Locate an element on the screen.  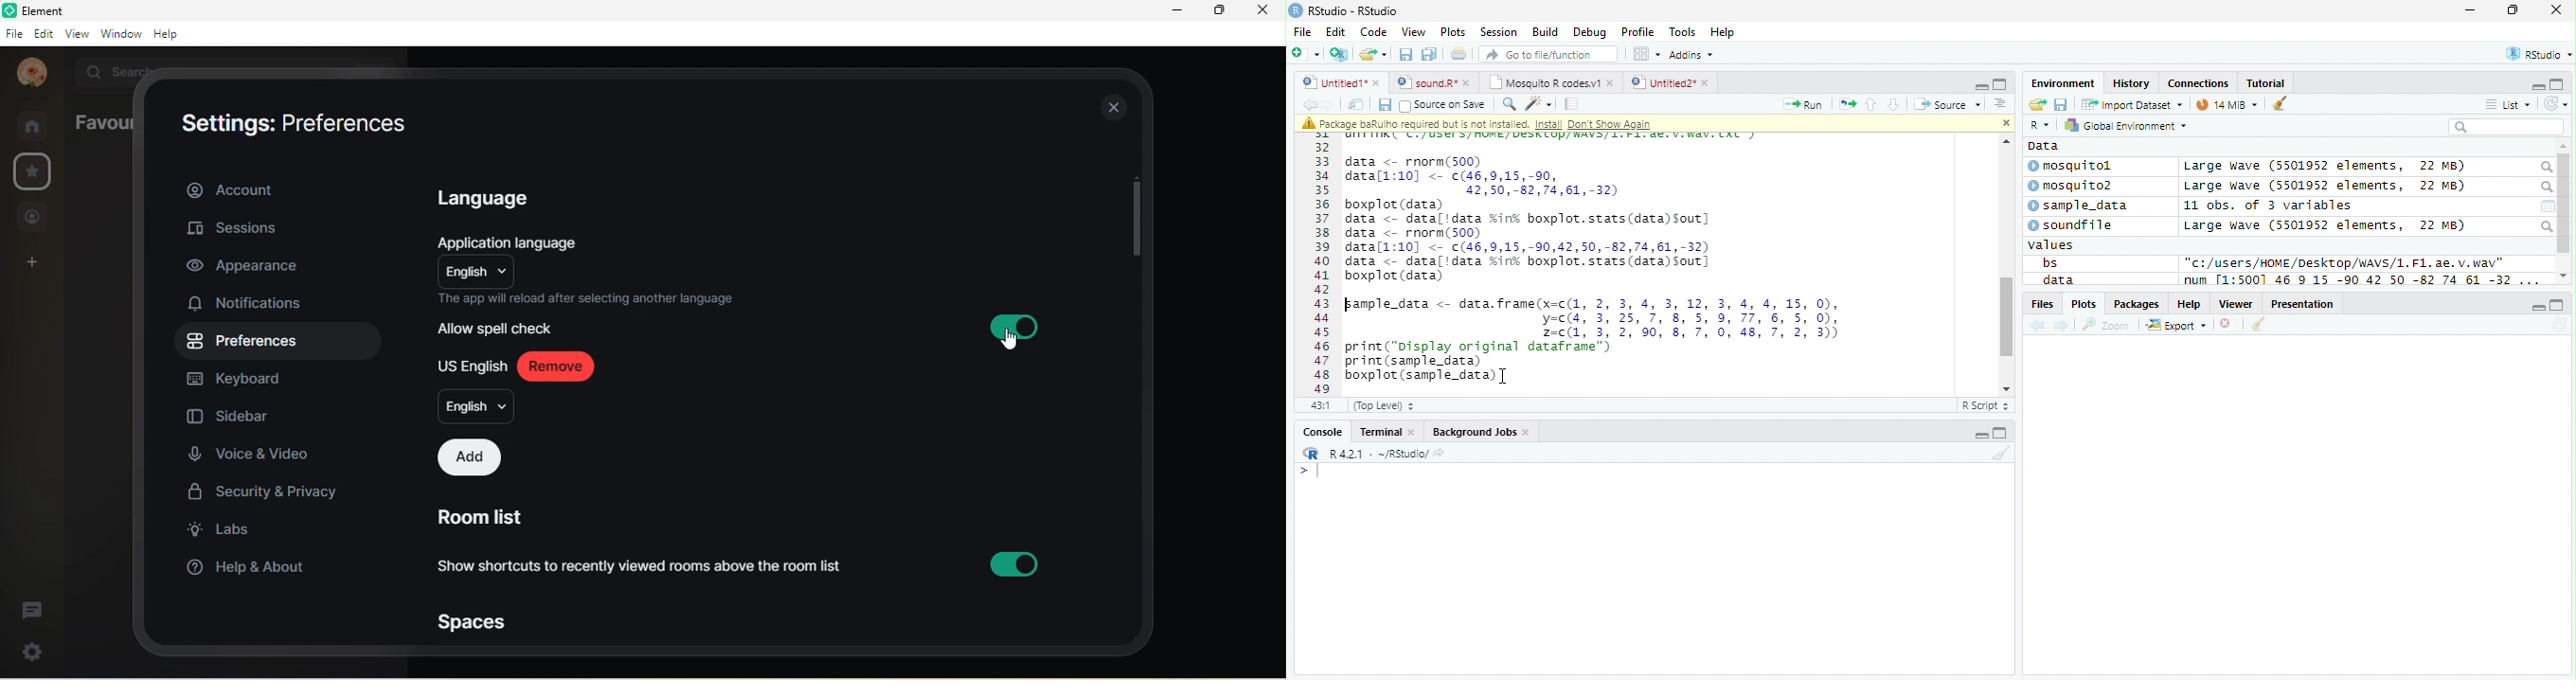
Go backward is located at coordinates (1309, 103).